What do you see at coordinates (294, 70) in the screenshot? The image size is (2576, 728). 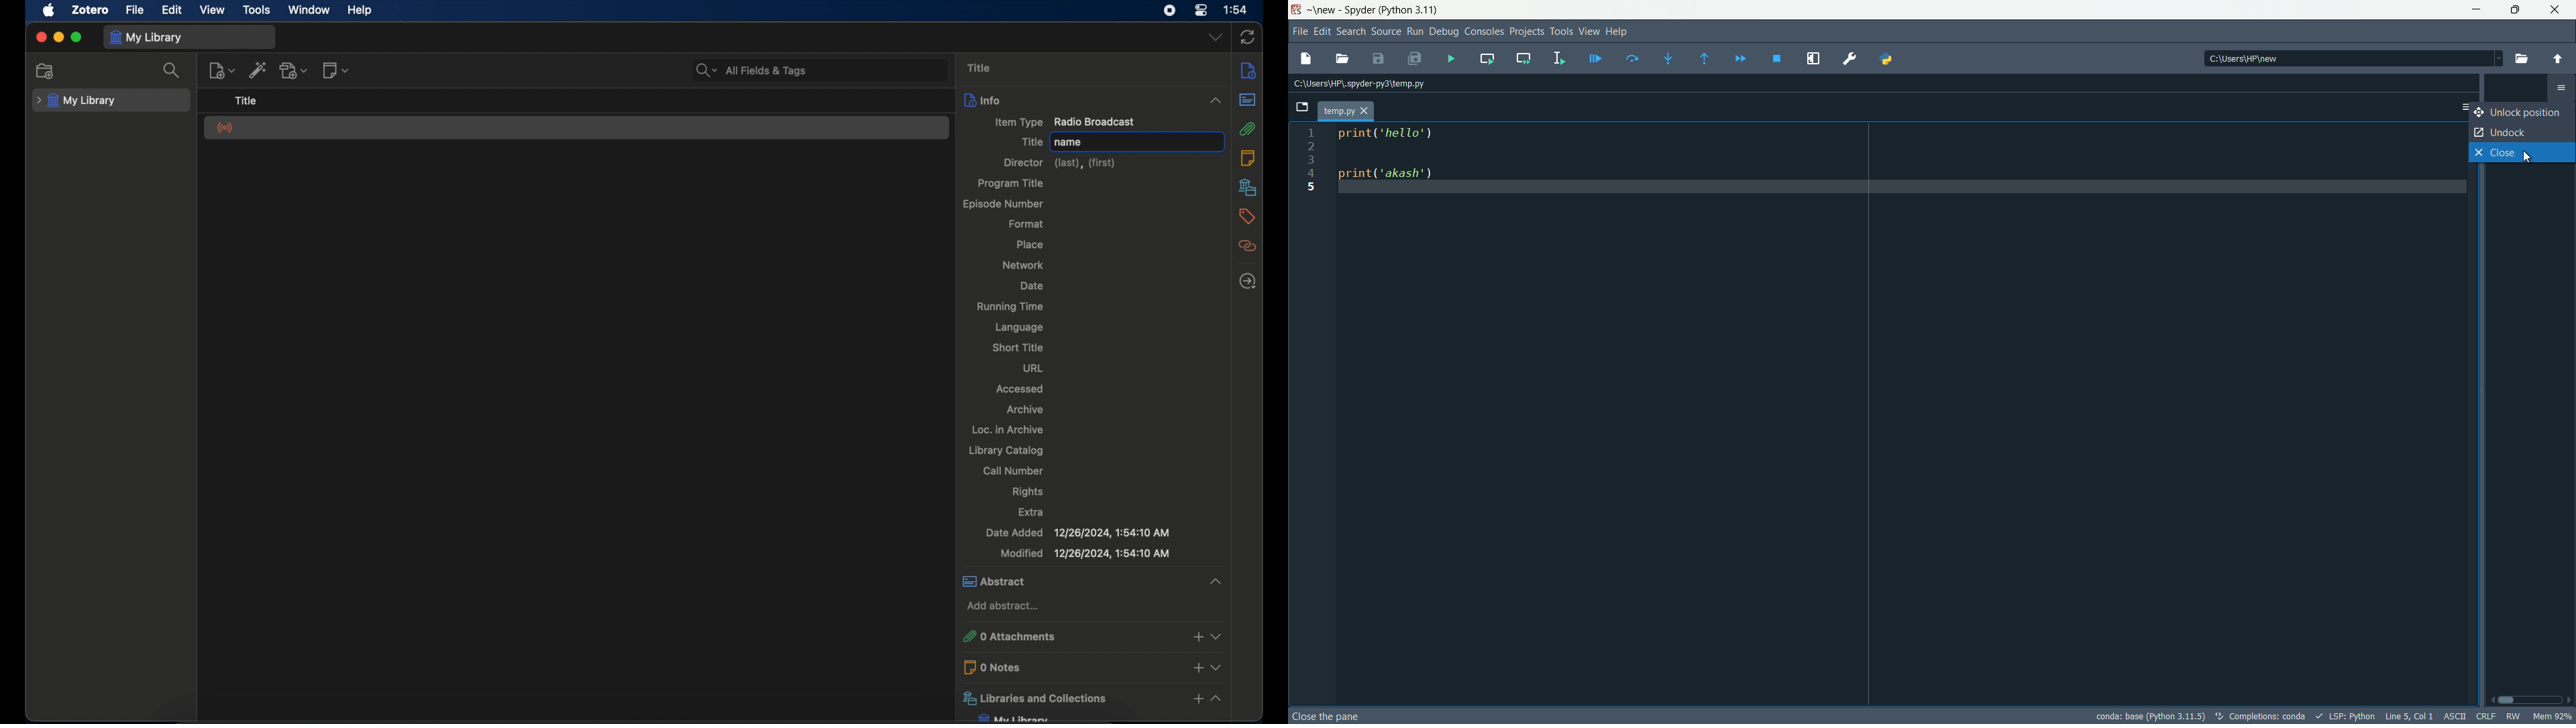 I see `add attachment` at bounding box center [294, 70].